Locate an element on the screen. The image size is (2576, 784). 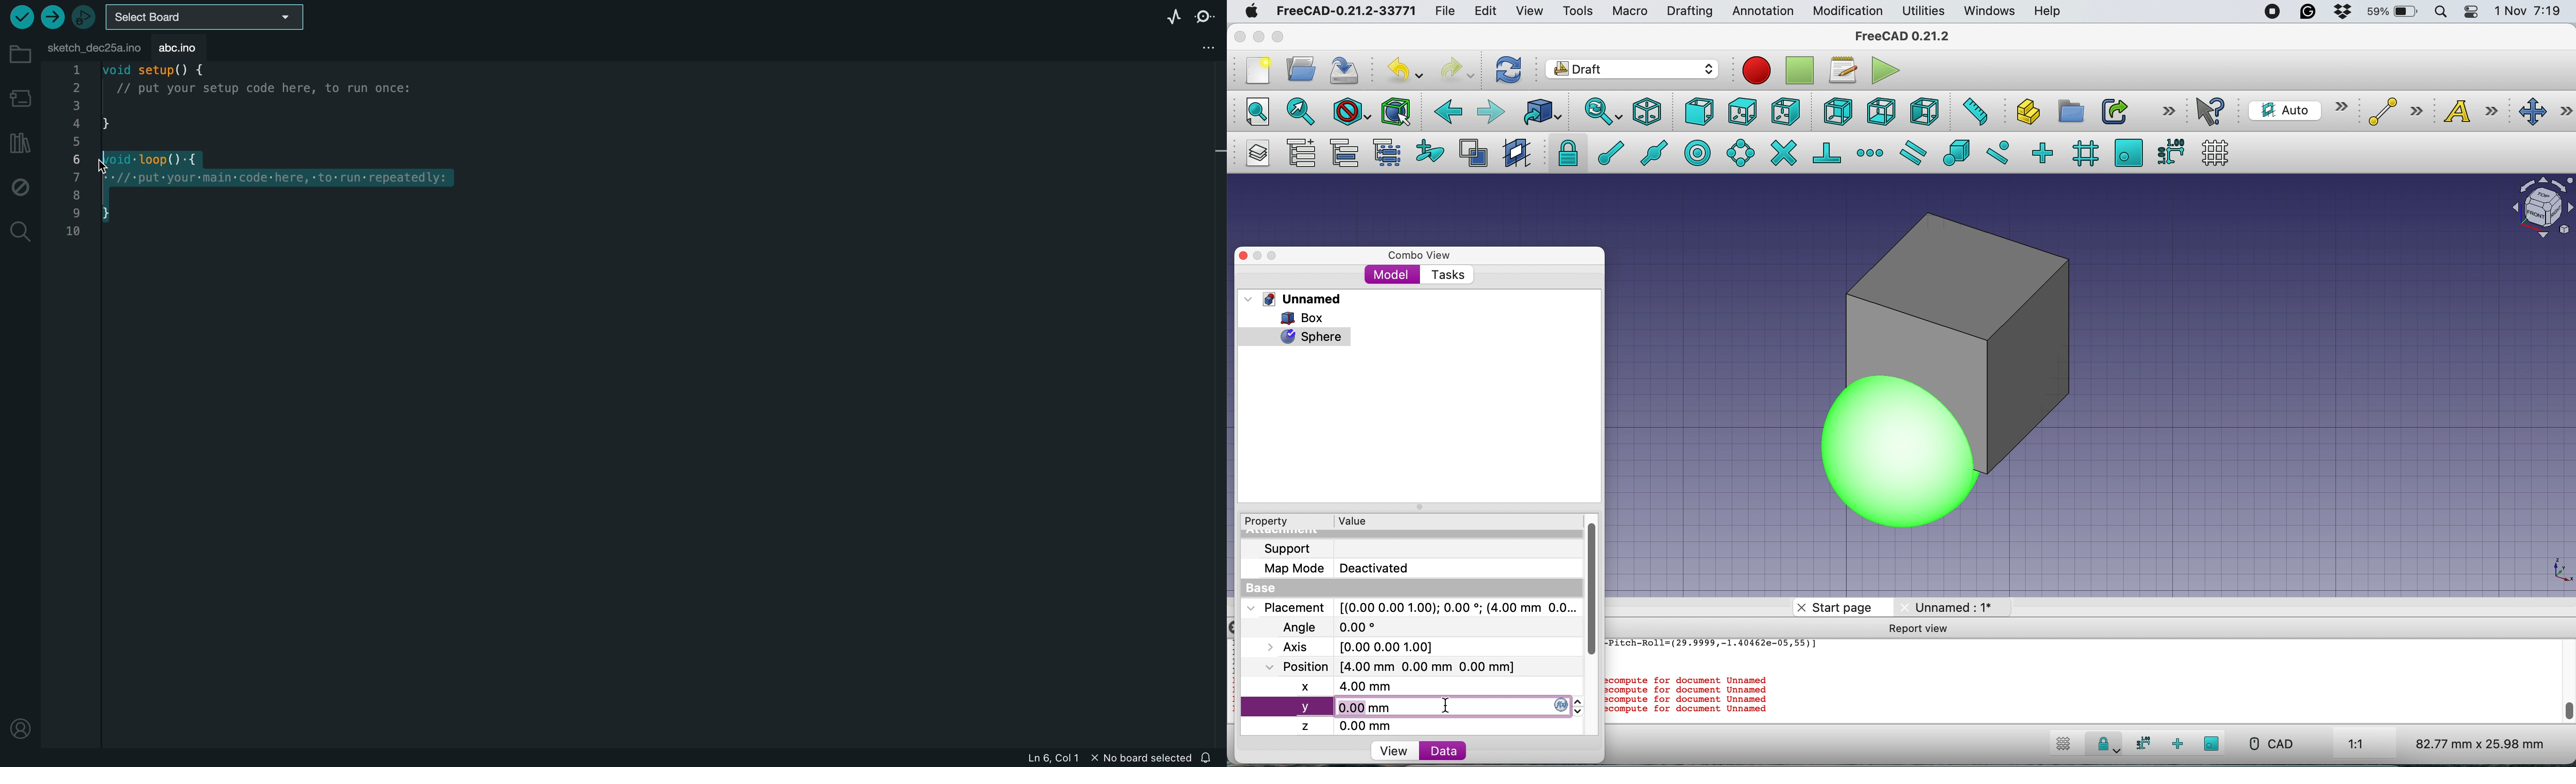
change working plane proxy is located at coordinates (1515, 154).